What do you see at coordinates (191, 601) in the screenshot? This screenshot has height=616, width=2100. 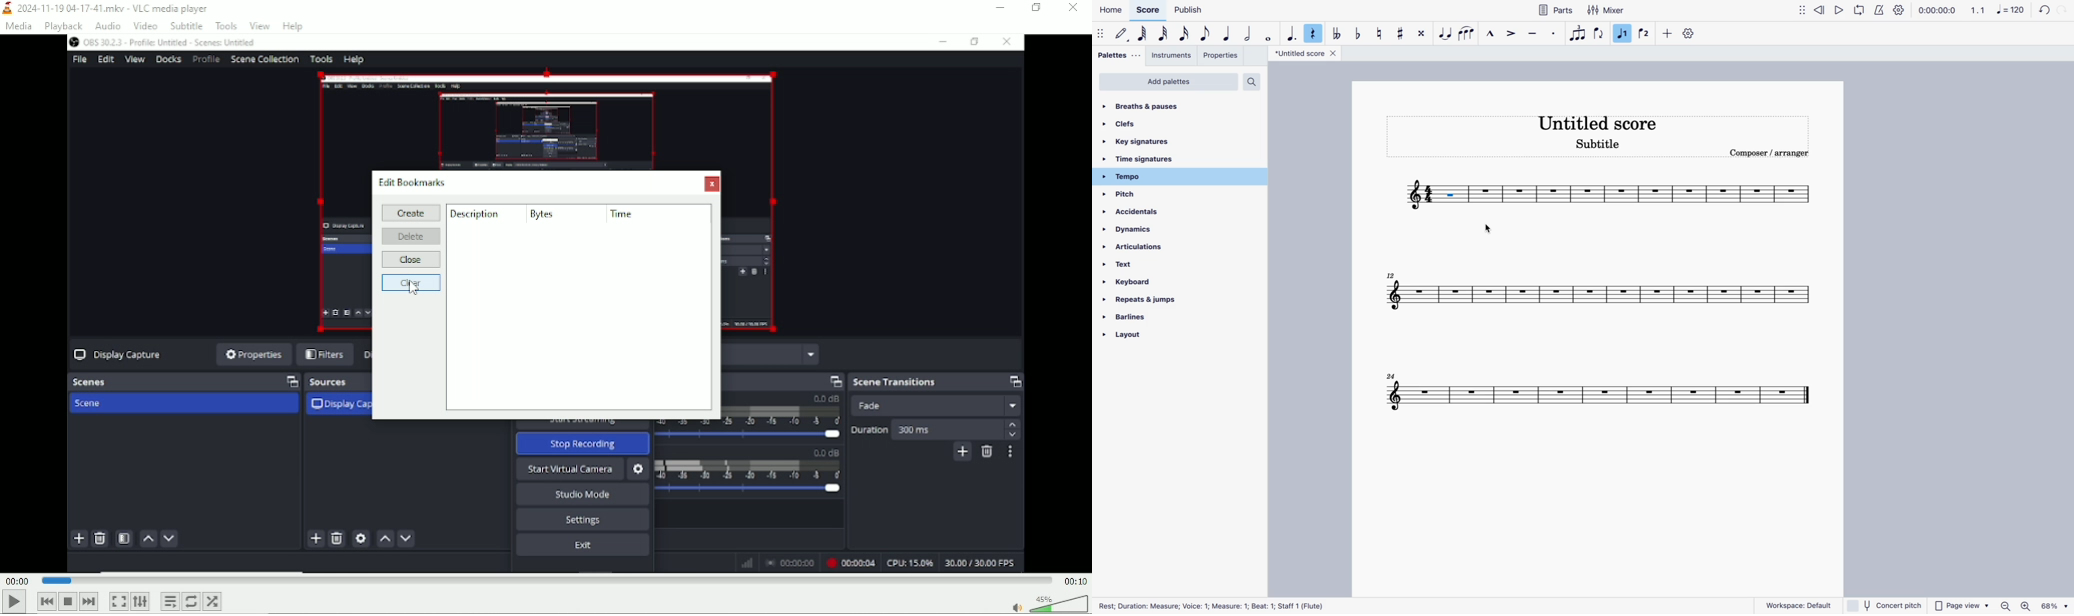 I see `Toggle between loop all, loop one and no loop` at bounding box center [191, 601].